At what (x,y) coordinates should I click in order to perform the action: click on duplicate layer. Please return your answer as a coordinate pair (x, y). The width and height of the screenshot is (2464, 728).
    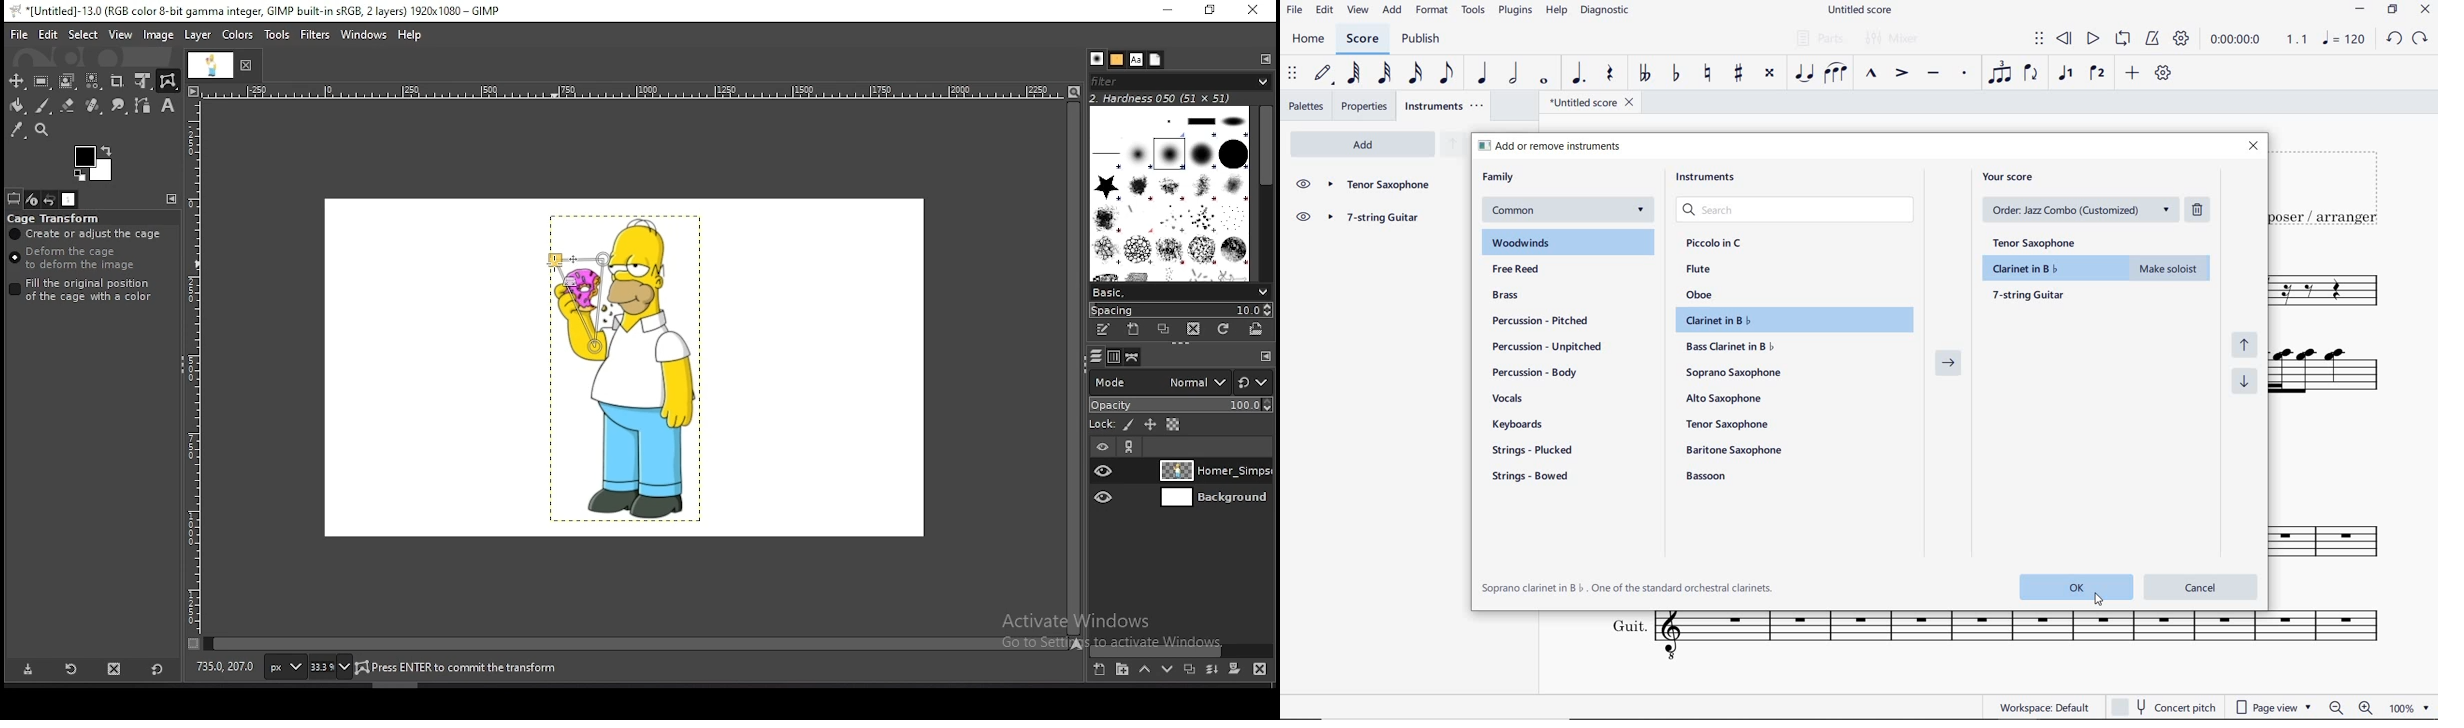
    Looking at the image, I should click on (1189, 672).